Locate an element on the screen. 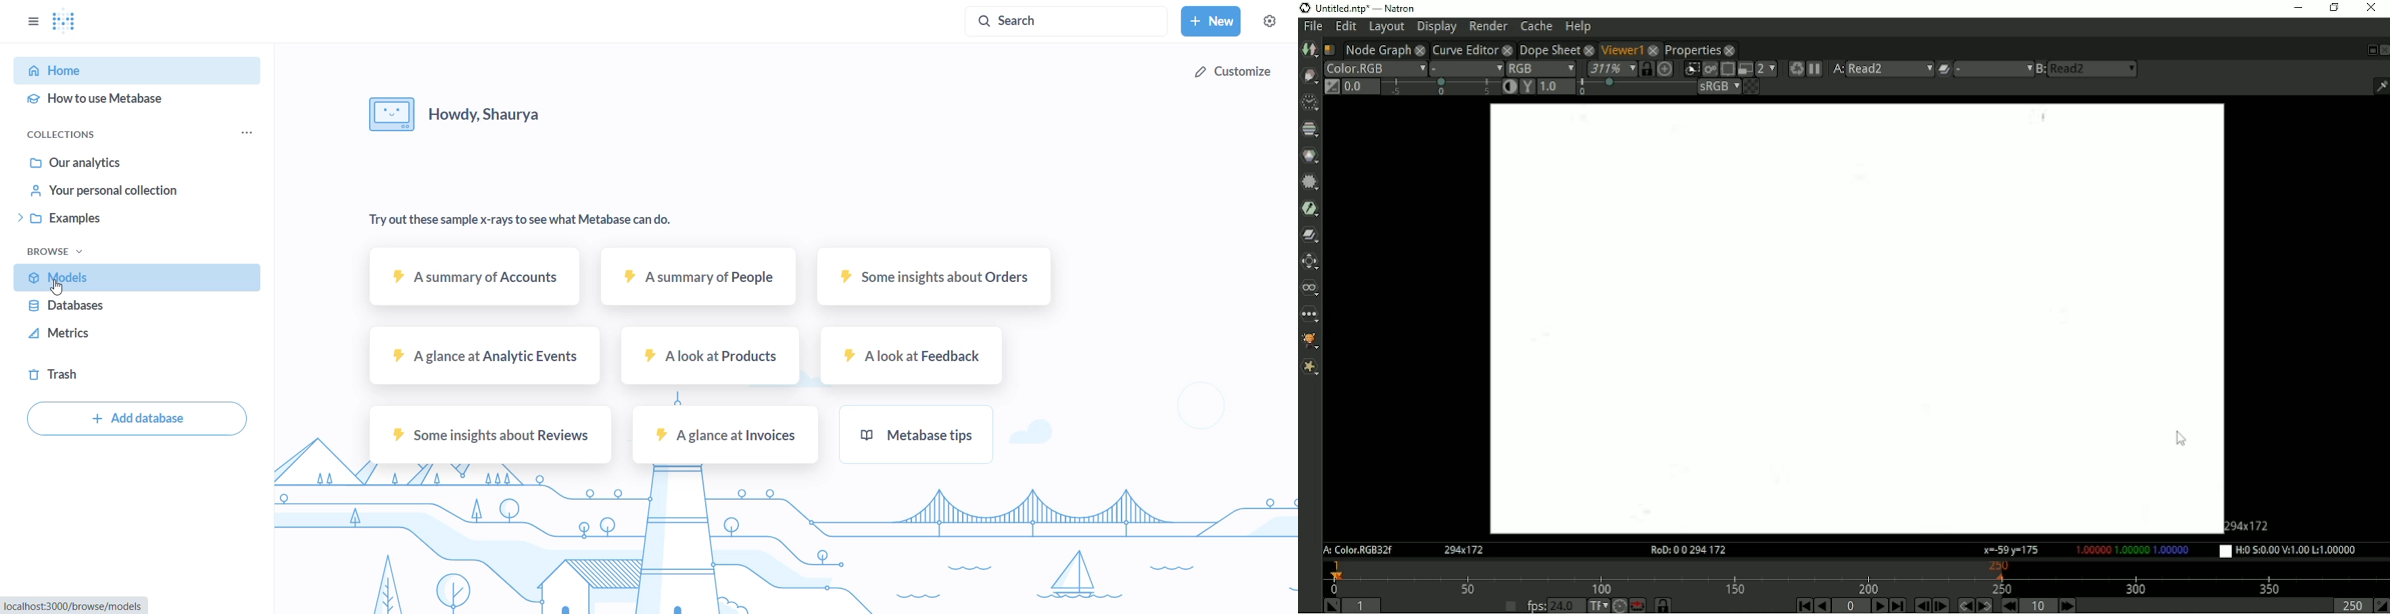  localhost:3000/browse/models is located at coordinates (74, 605).